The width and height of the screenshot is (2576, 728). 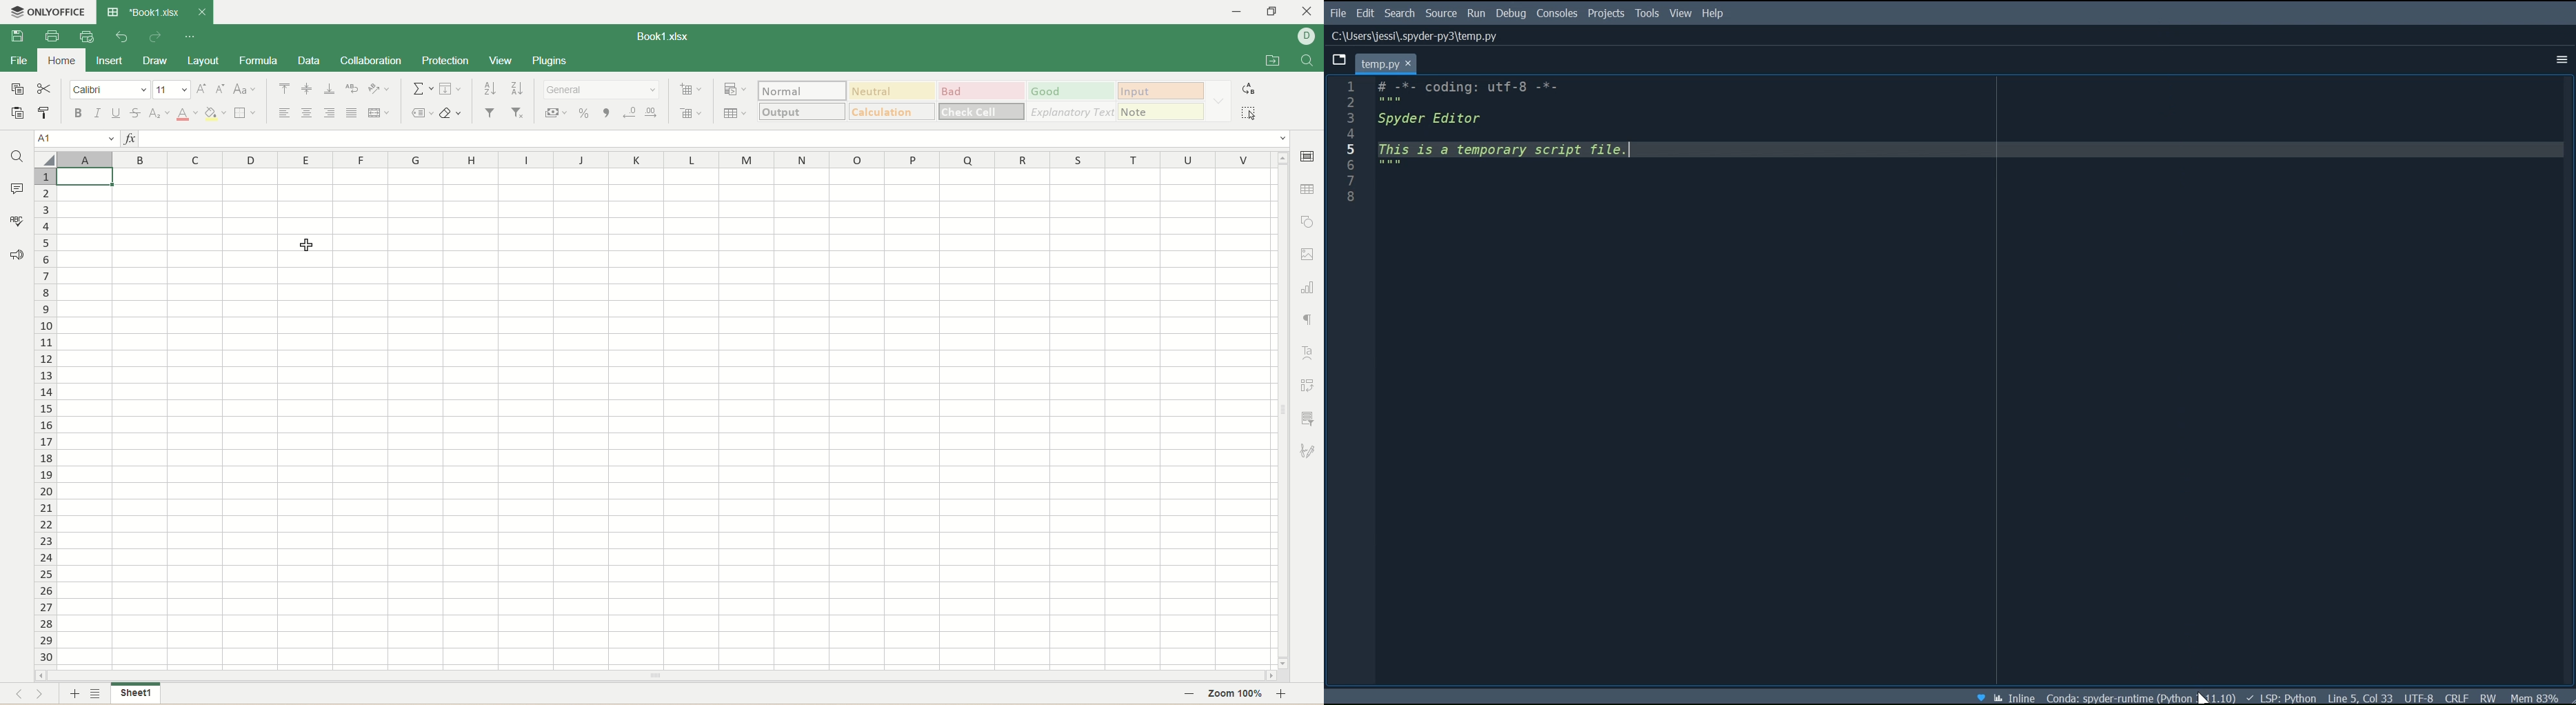 I want to click on sort descending, so click(x=517, y=89).